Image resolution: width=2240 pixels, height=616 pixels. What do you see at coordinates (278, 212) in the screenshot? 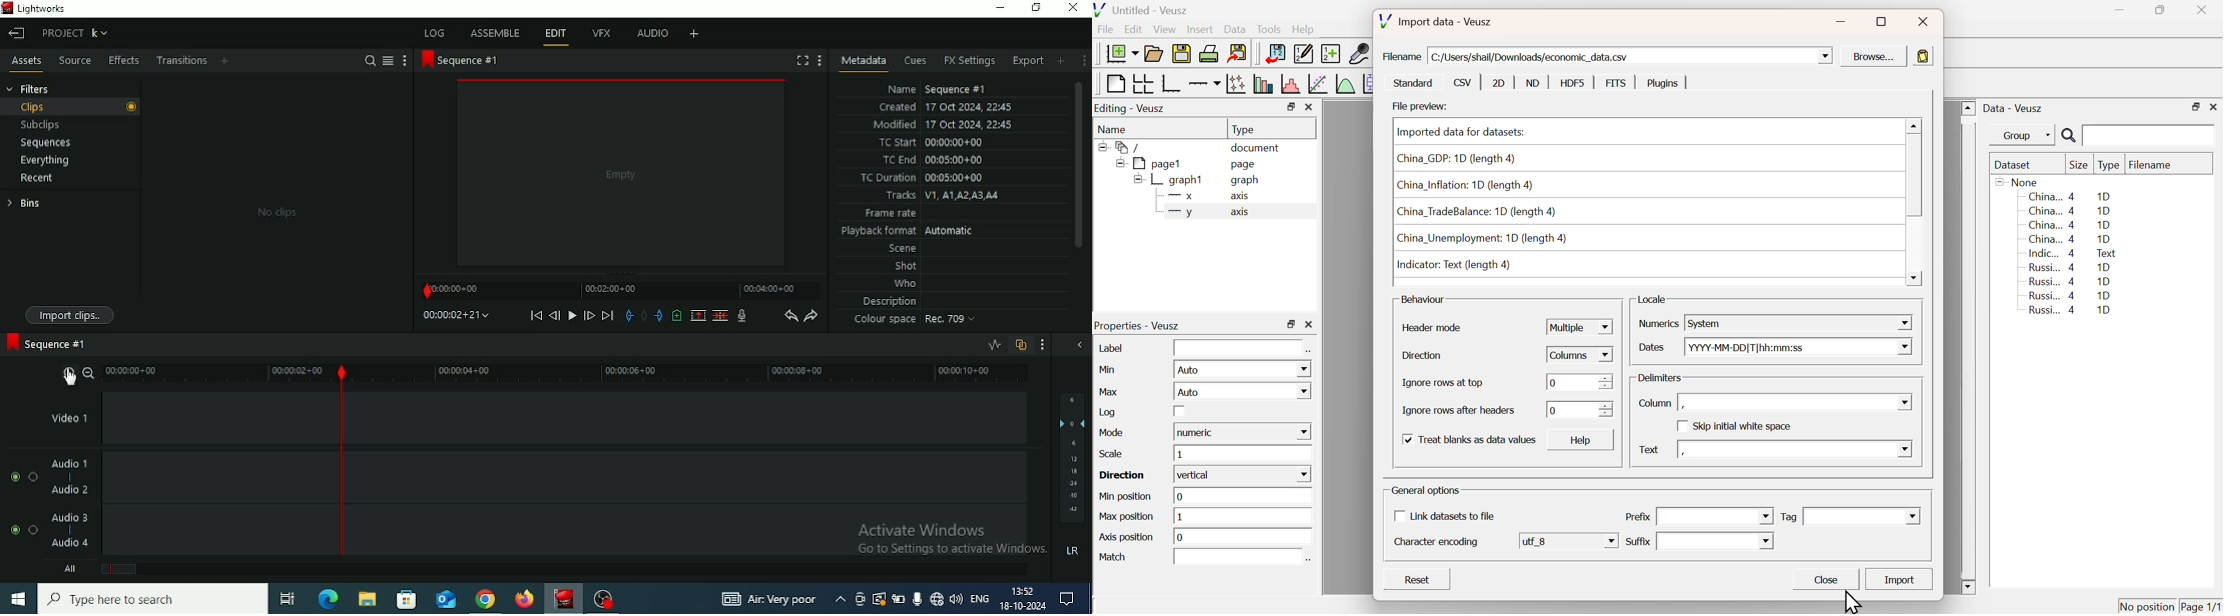
I see `No clips` at bounding box center [278, 212].